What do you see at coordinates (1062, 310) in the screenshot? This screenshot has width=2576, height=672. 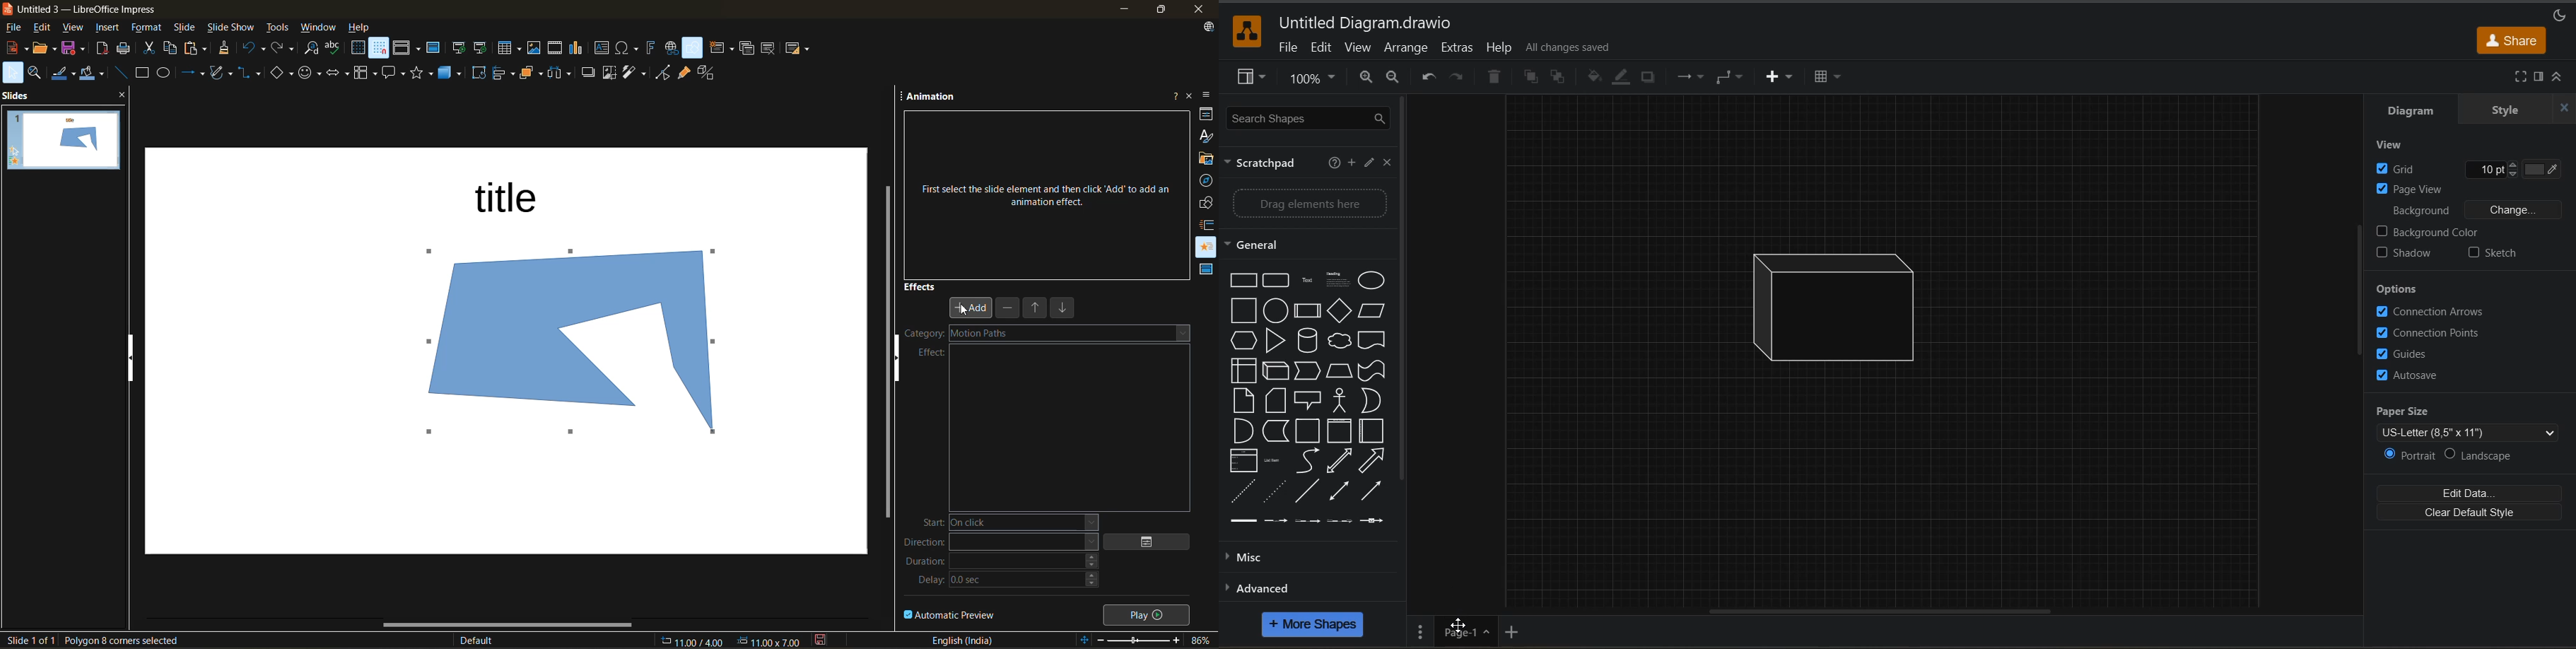 I see `move down` at bounding box center [1062, 310].